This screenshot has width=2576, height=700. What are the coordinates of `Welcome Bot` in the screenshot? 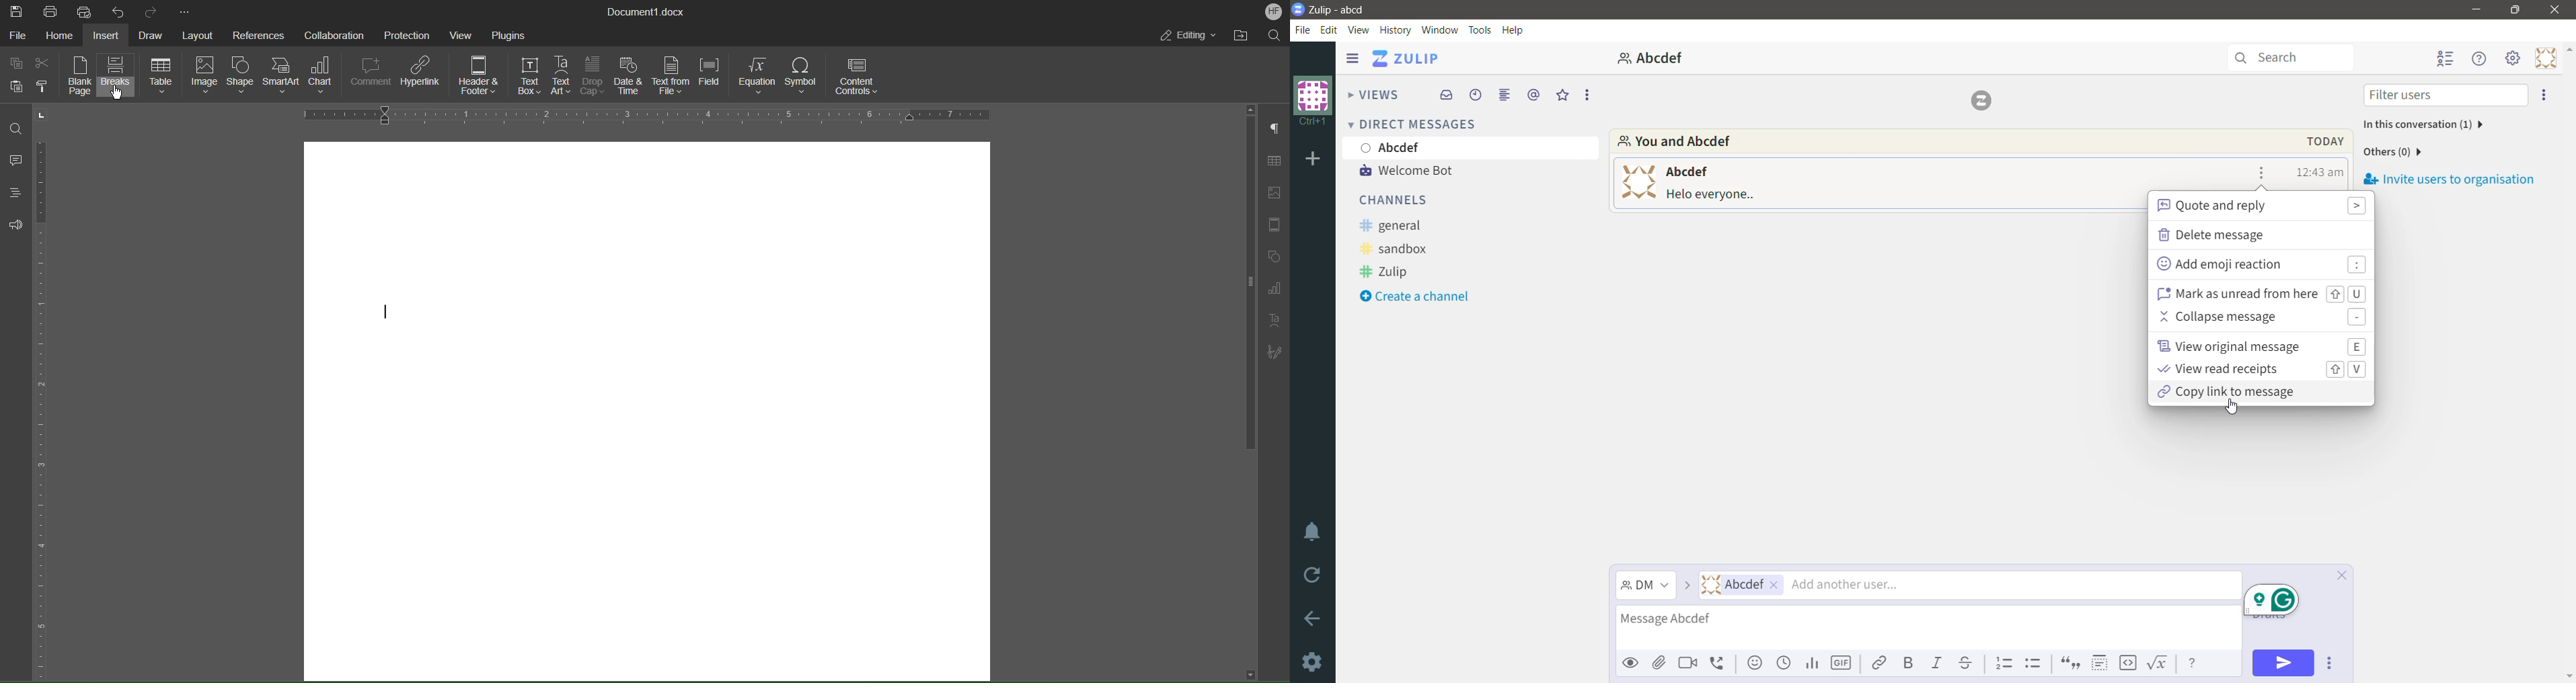 It's located at (1417, 170).